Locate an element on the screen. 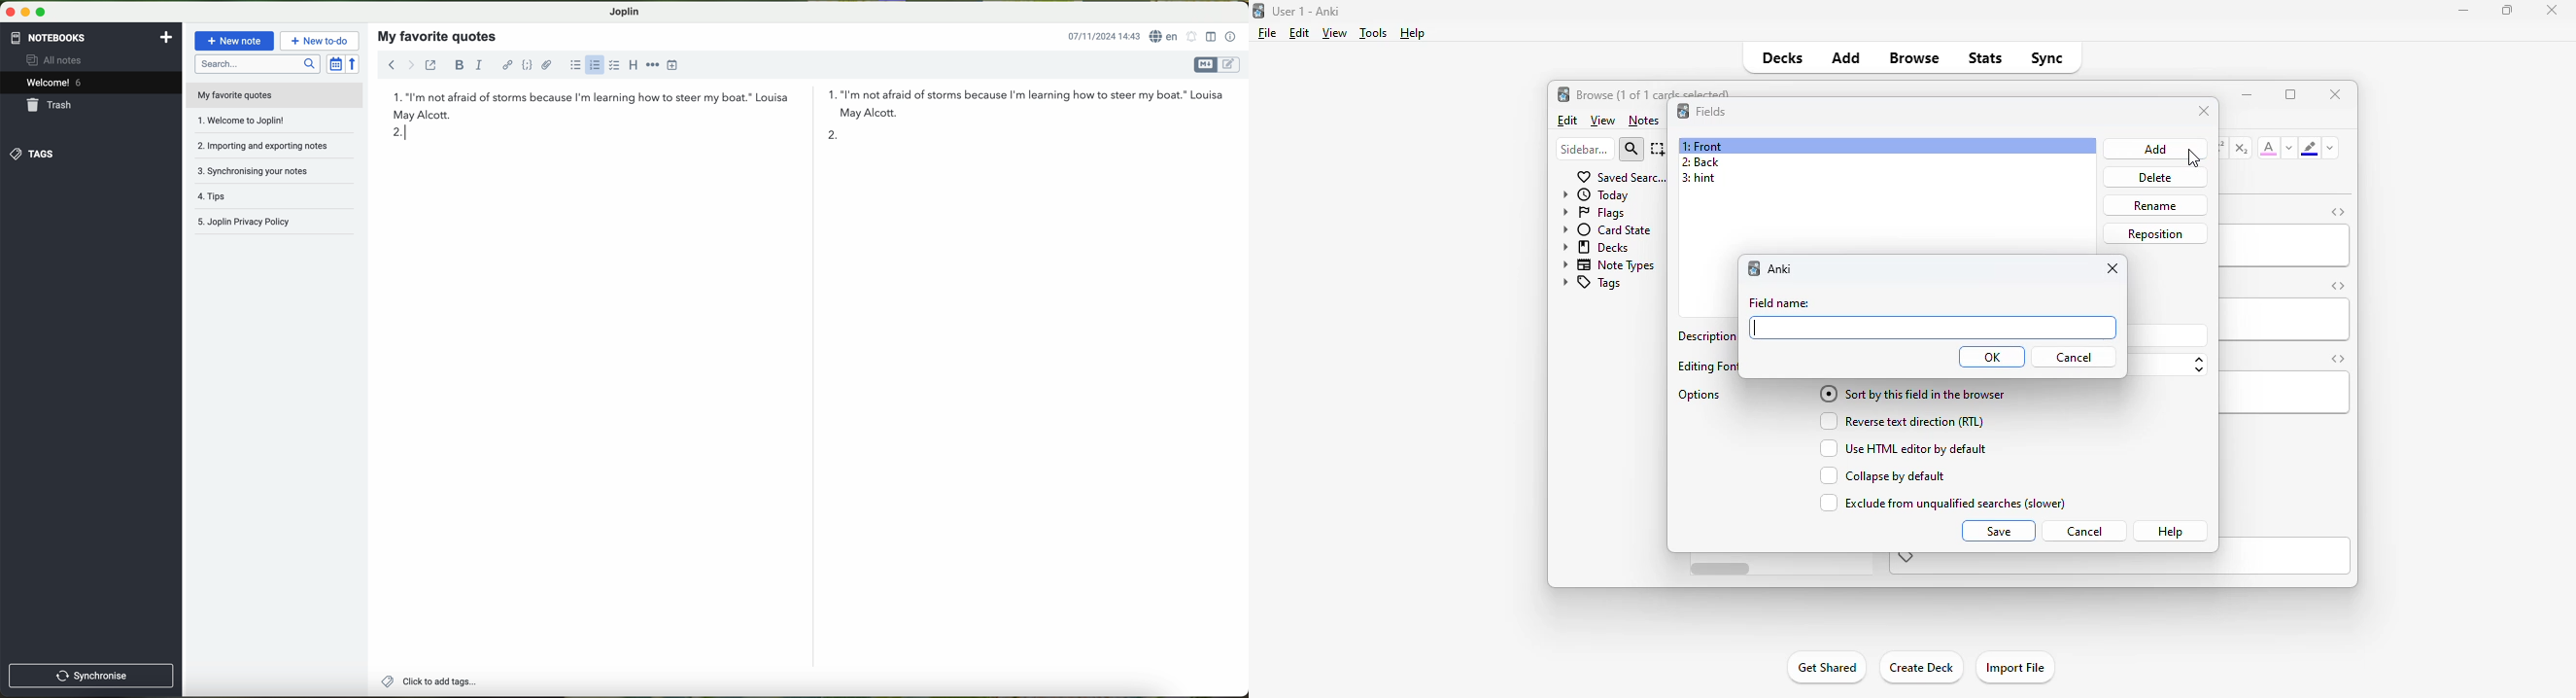 This screenshot has height=700, width=2576. Joplin is located at coordinates (624, 11).